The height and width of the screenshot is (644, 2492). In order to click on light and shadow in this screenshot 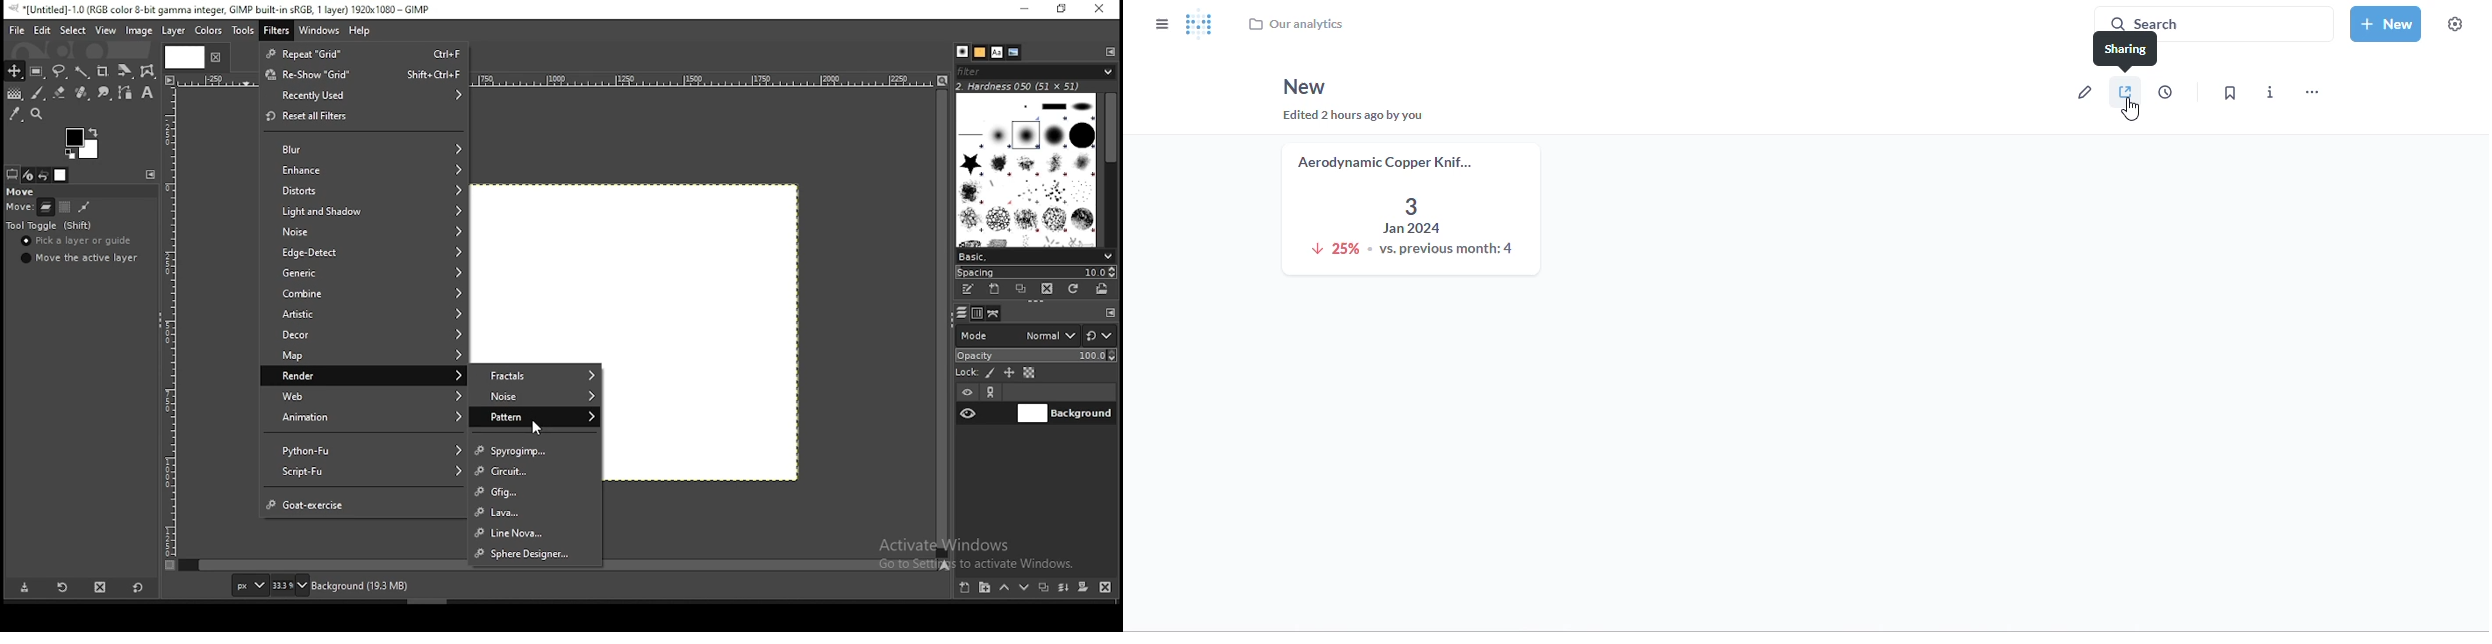, I will do `click(364, 210)`.